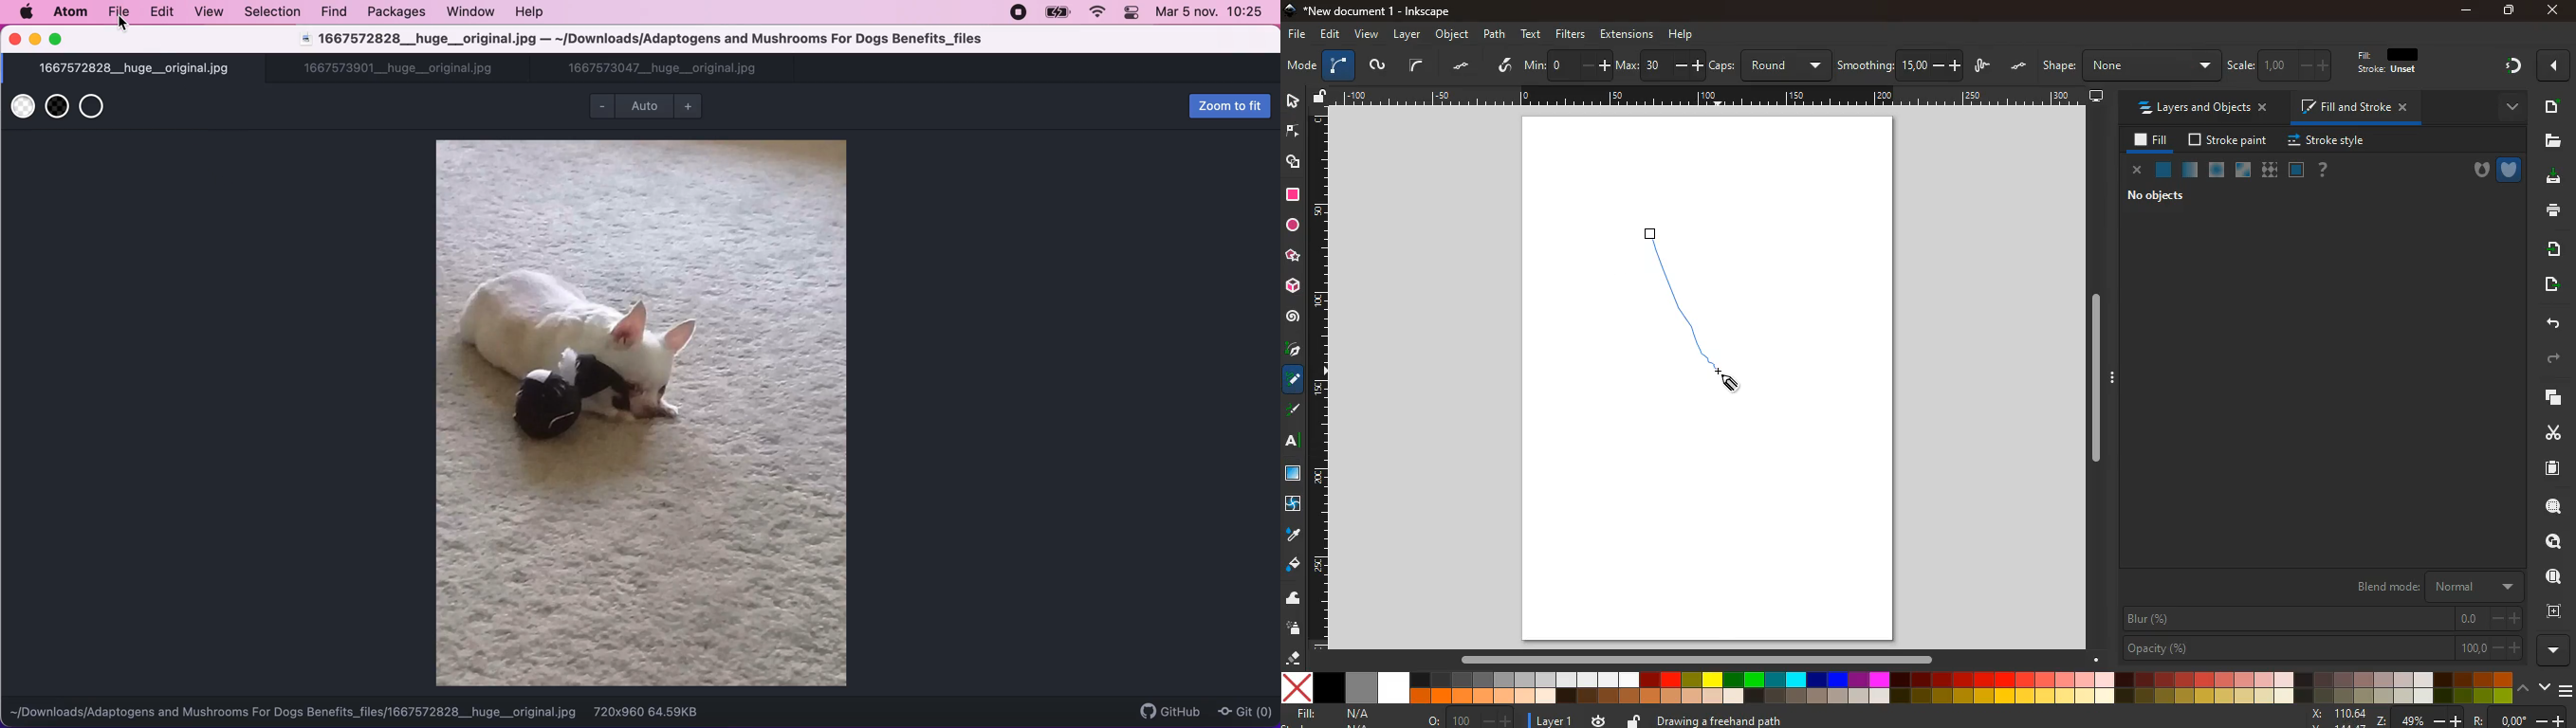 The height and width of the screenshot is (728, 2576). Describe the element at coordinates (1294, 135) in the screenshot. I see `edge` at that location.